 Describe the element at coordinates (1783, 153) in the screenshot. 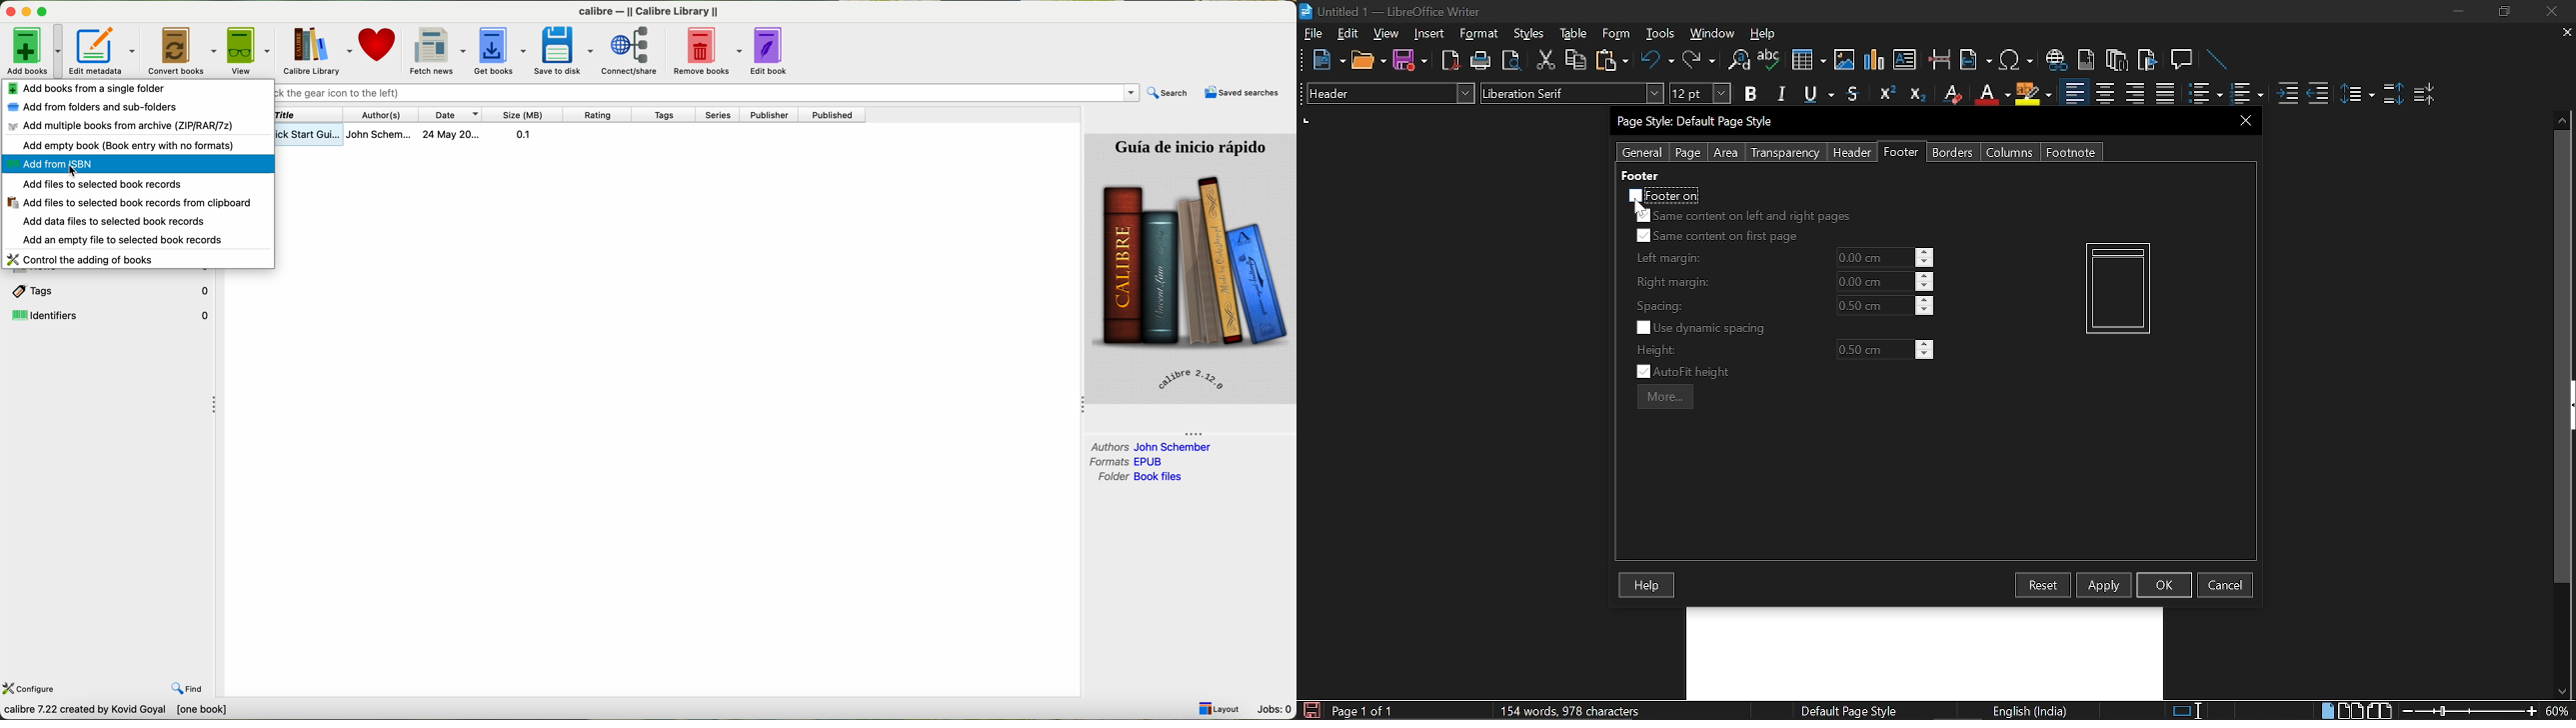

I see `Transparency` at that location.